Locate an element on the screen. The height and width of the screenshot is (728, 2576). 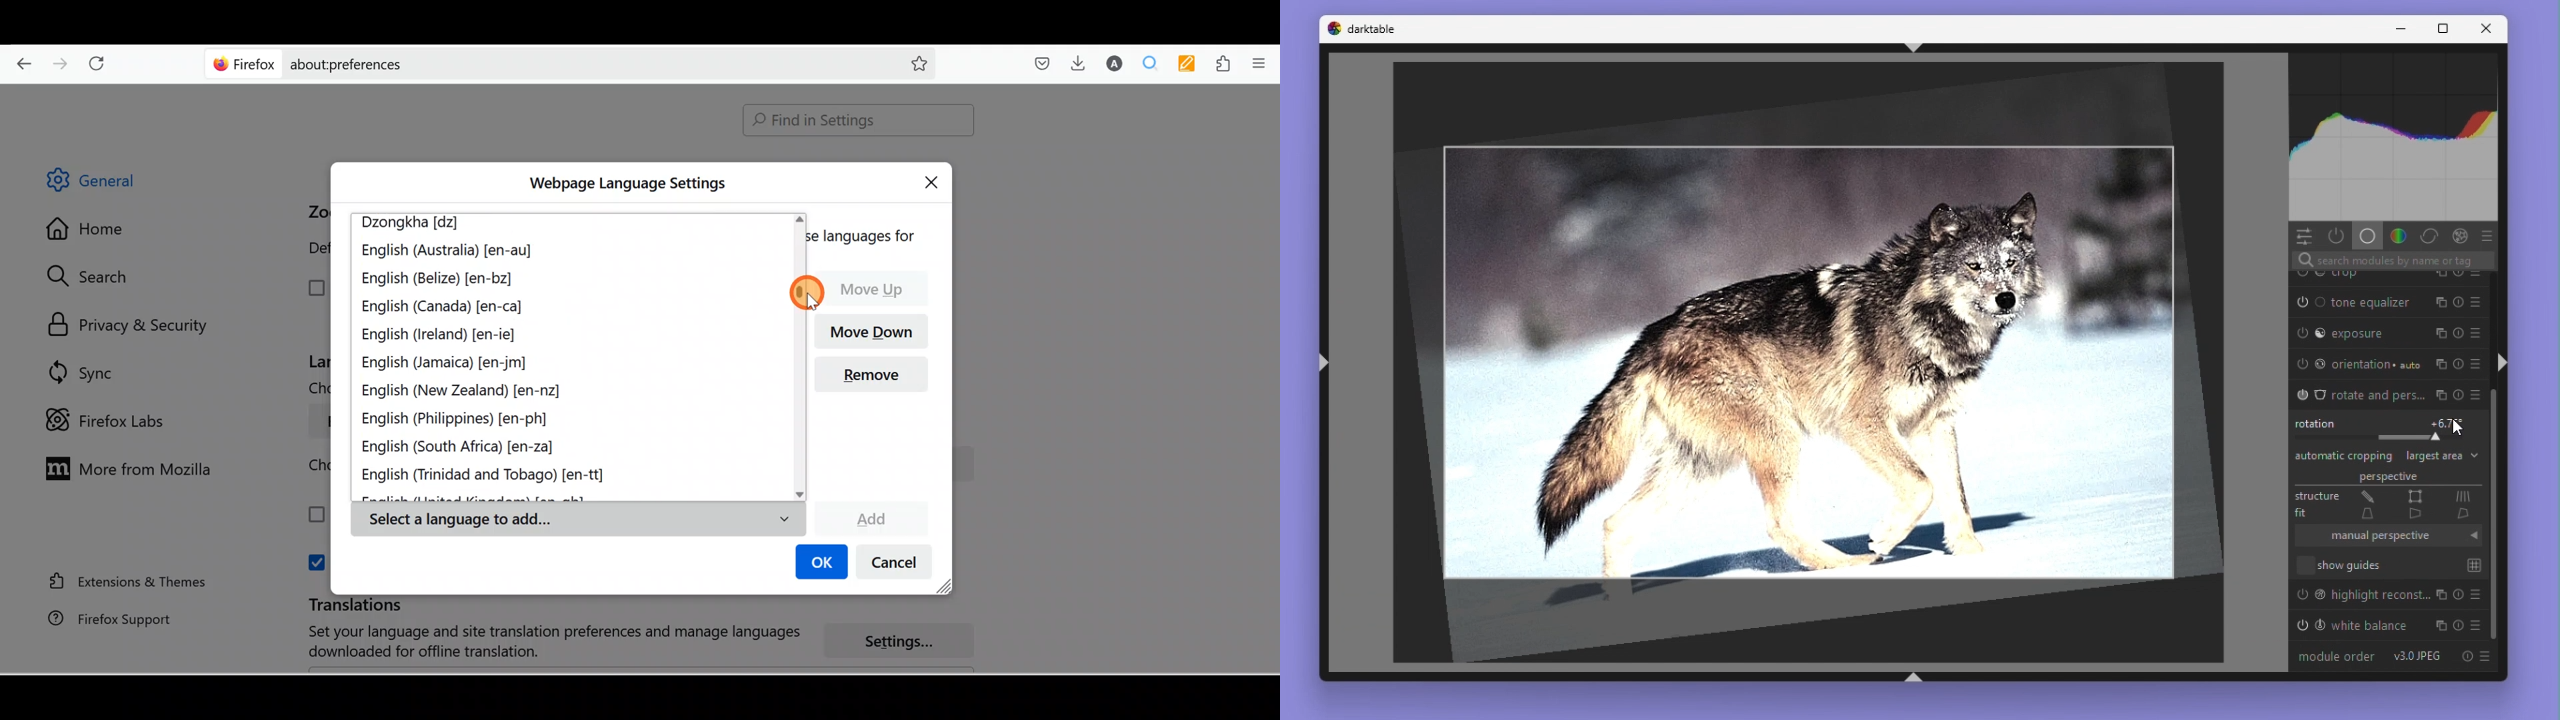
Close is located at coordinates (2490, 29).